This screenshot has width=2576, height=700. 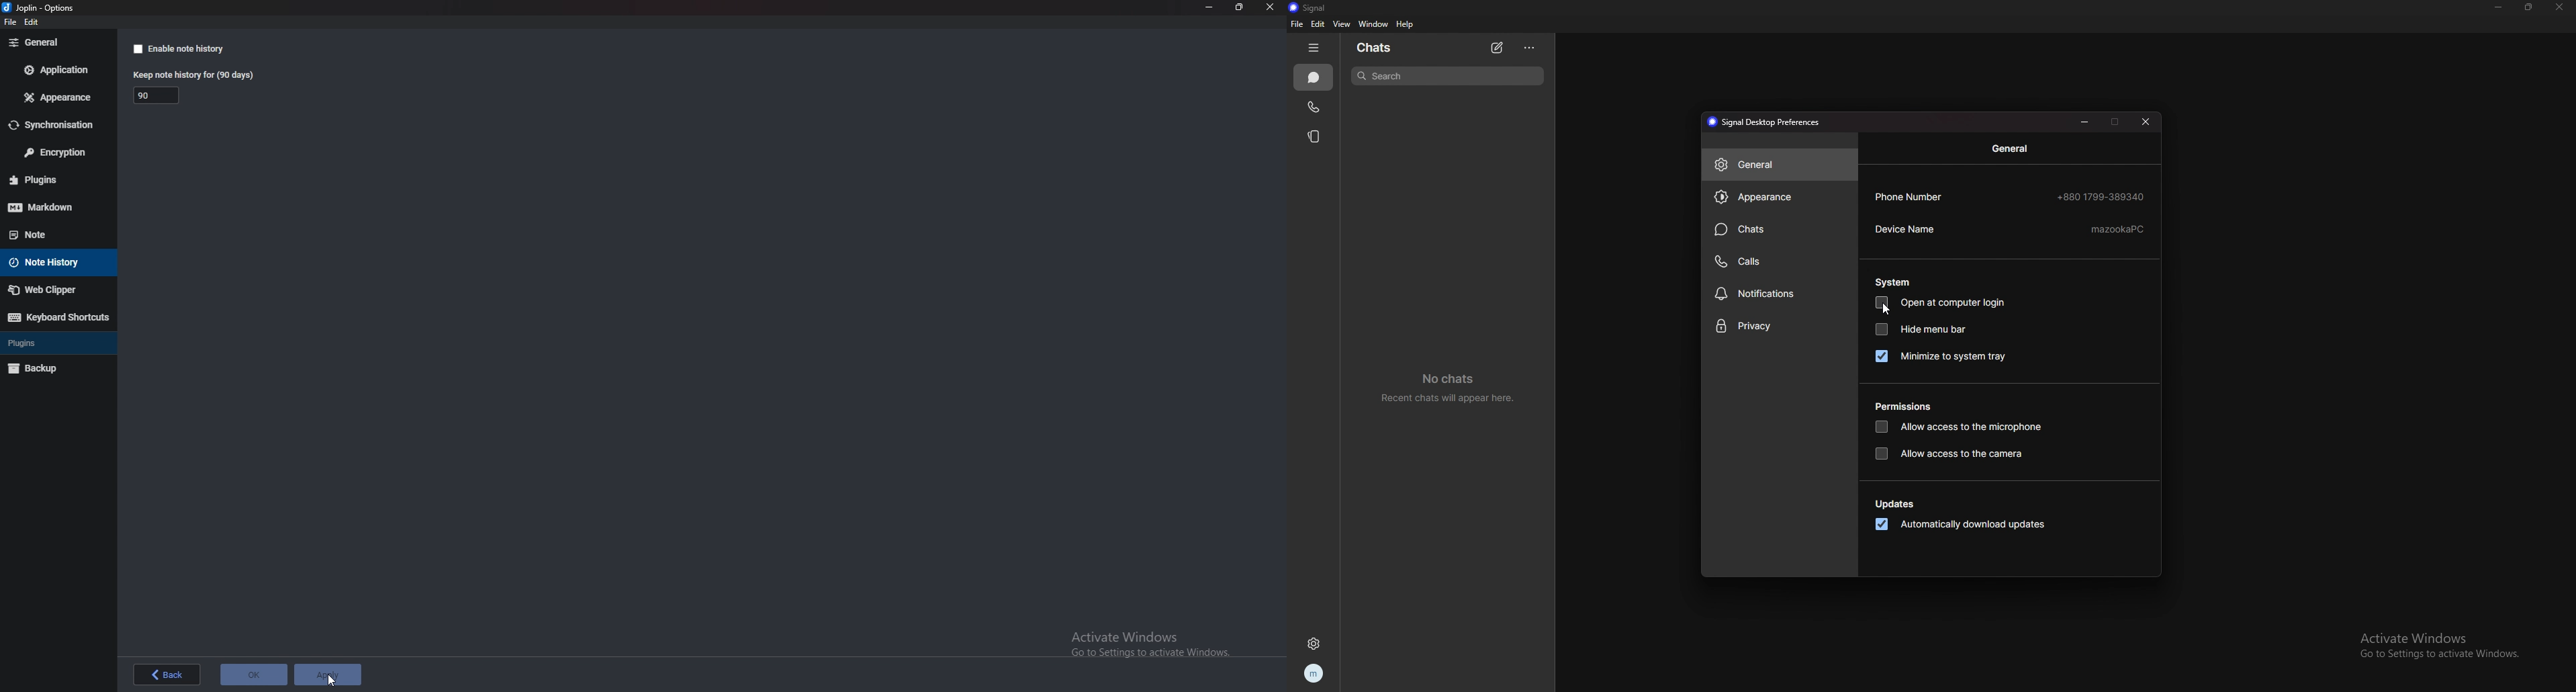 I want to click on options, so click(x=43, y=7).